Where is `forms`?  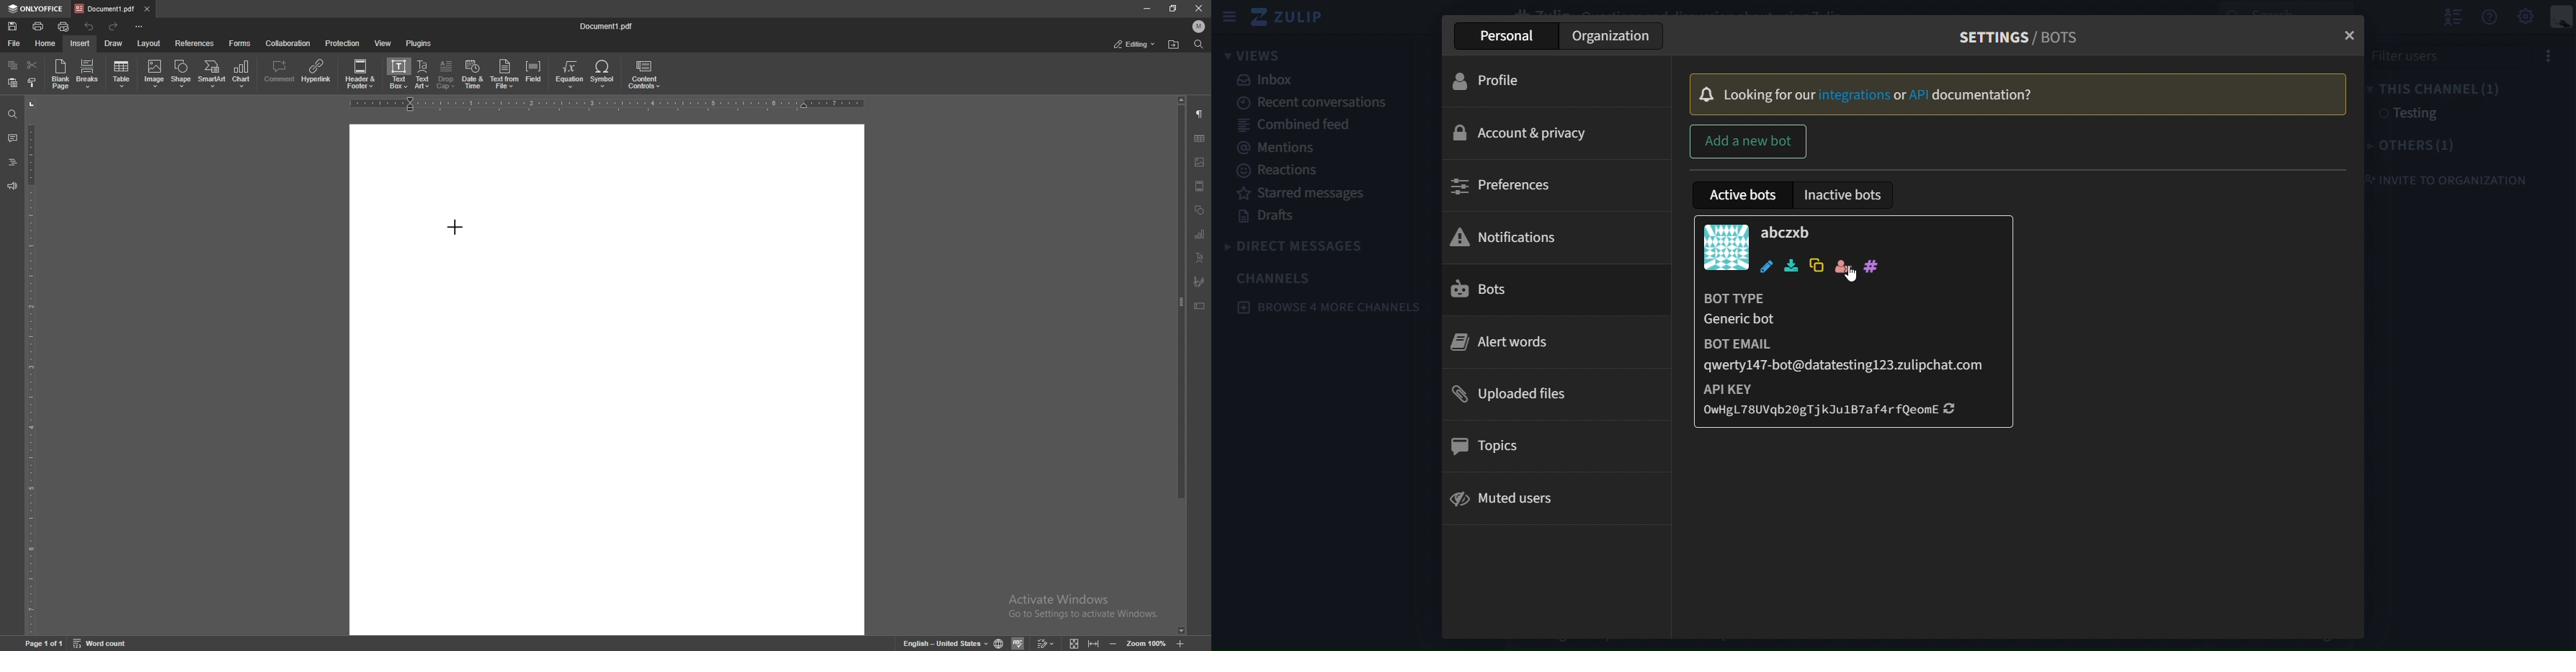 forms is located at coordinates (241, 44).